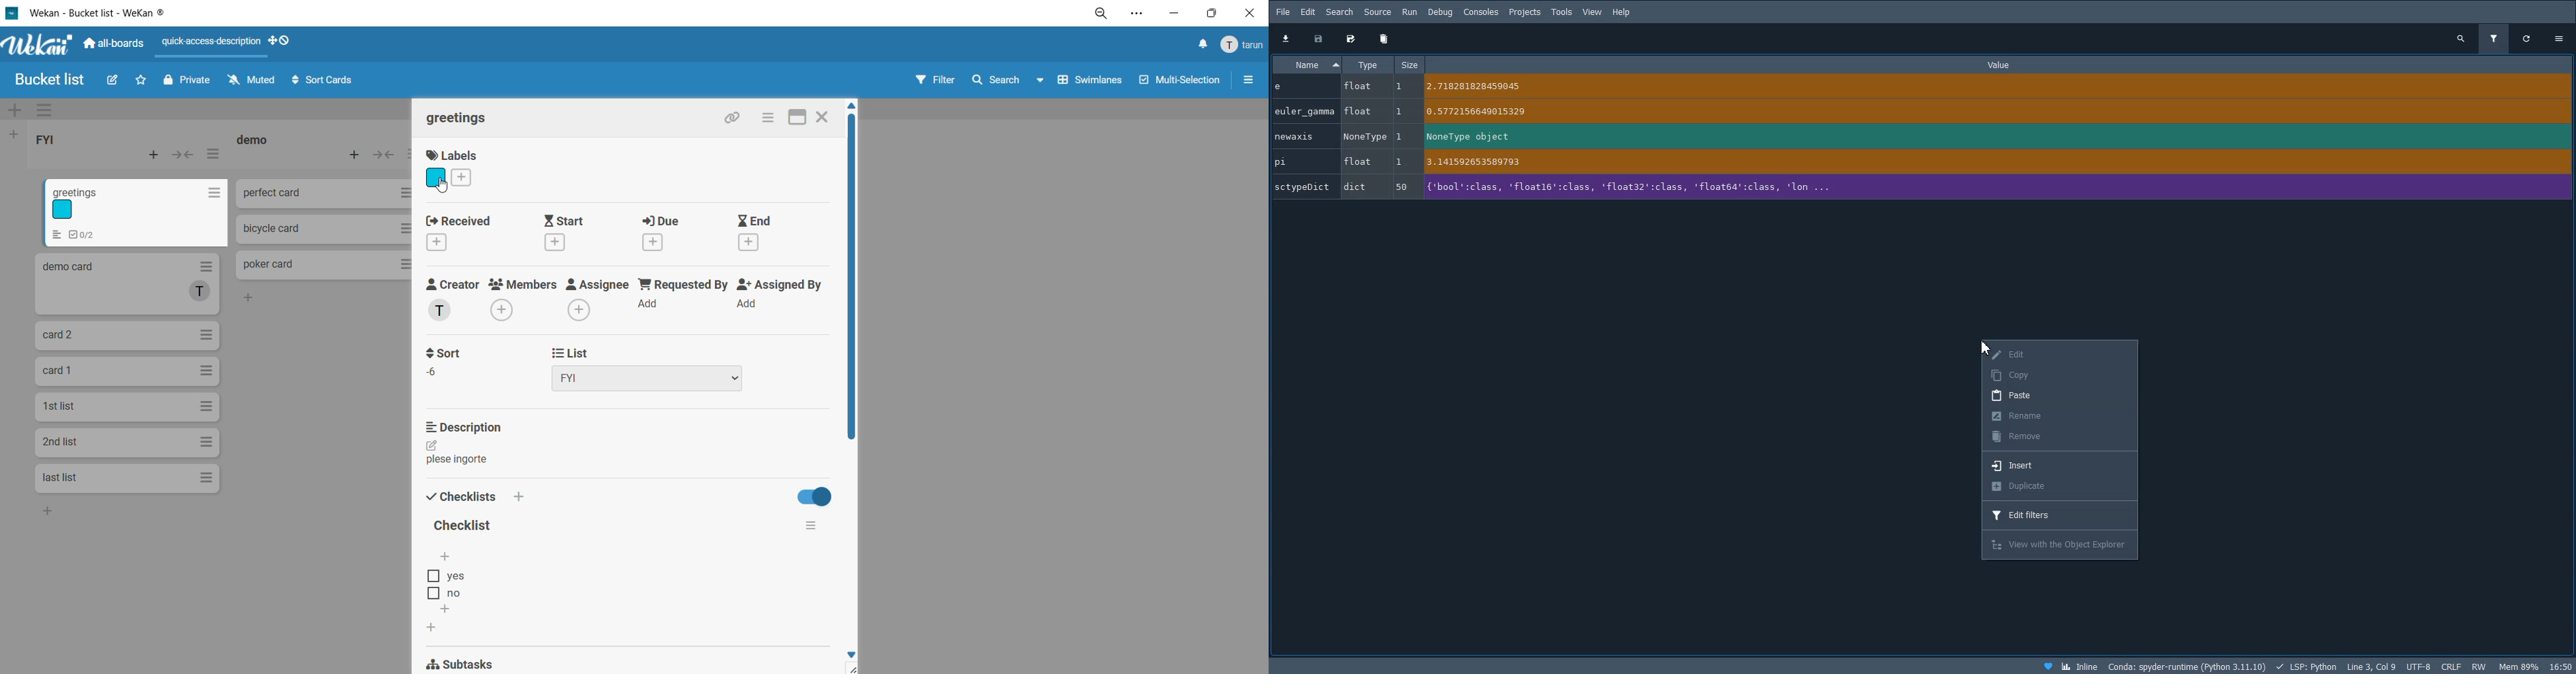  I want to click on close, so click(1248, 15).